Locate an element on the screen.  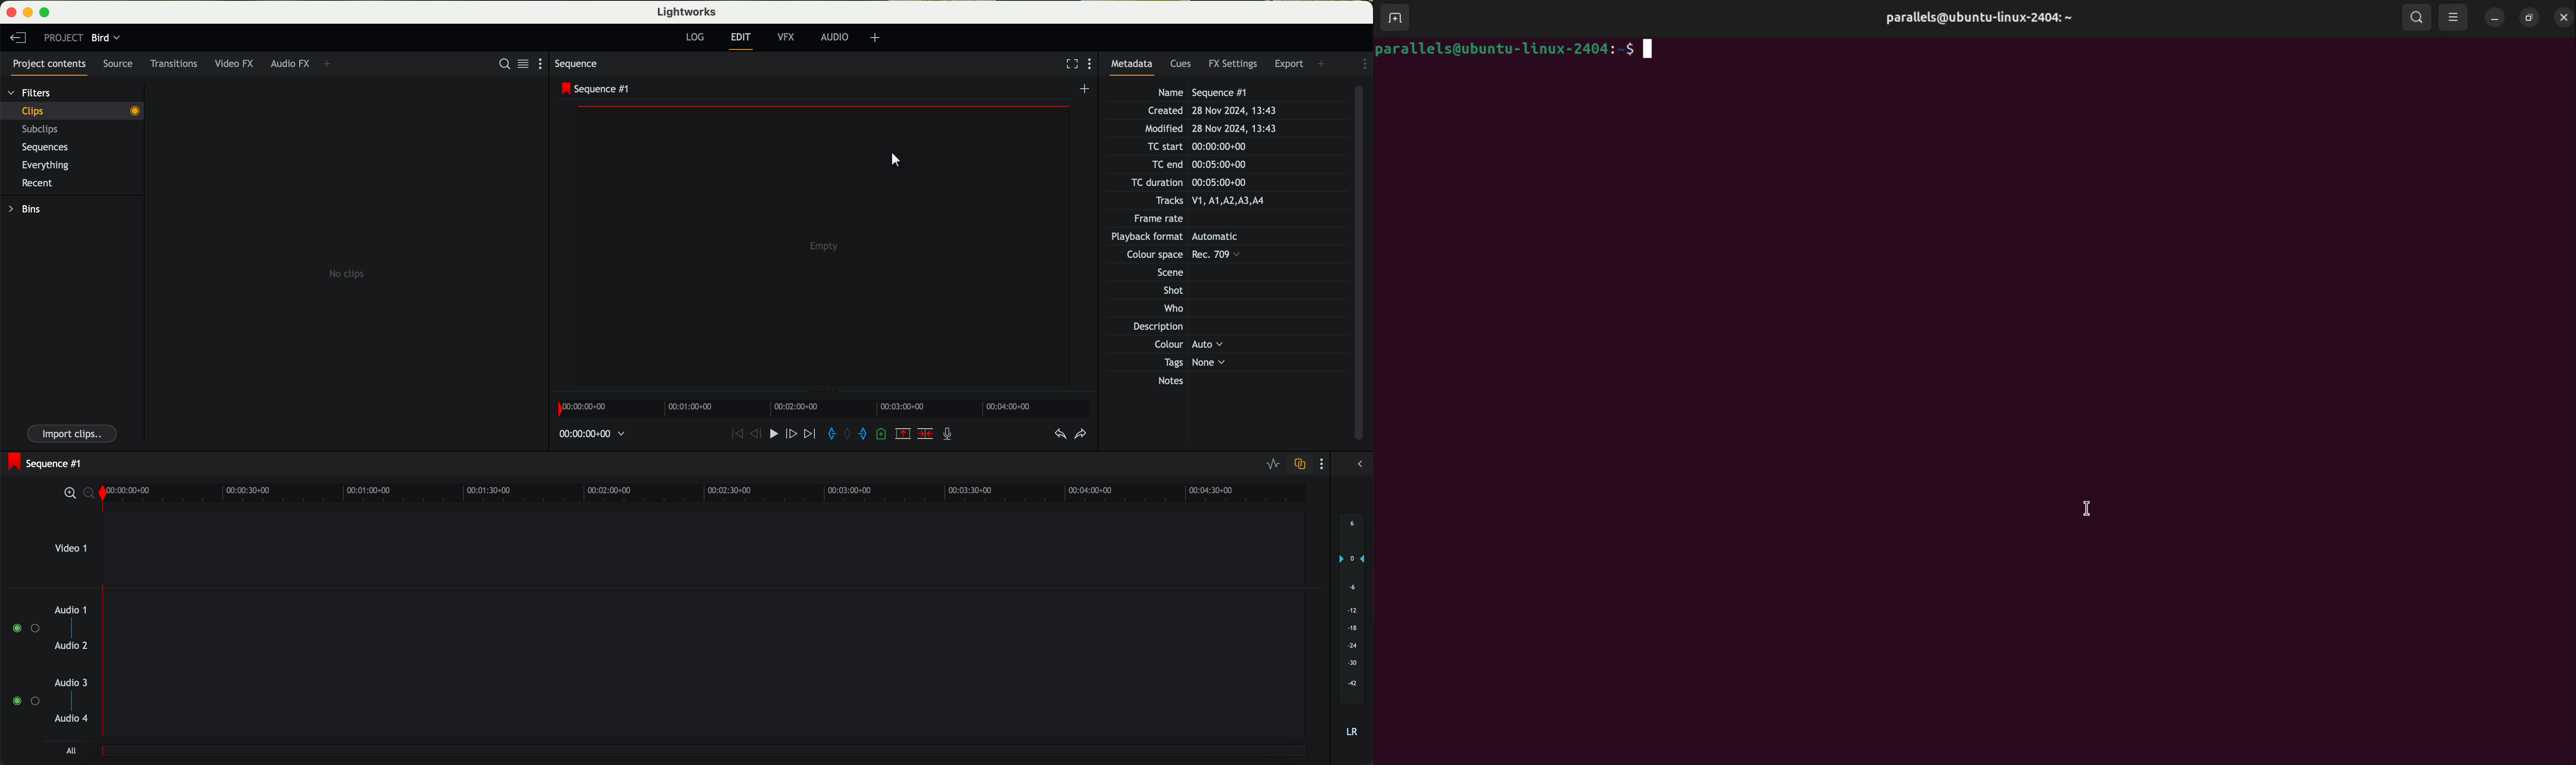
source is located at coordinates (123, 64).